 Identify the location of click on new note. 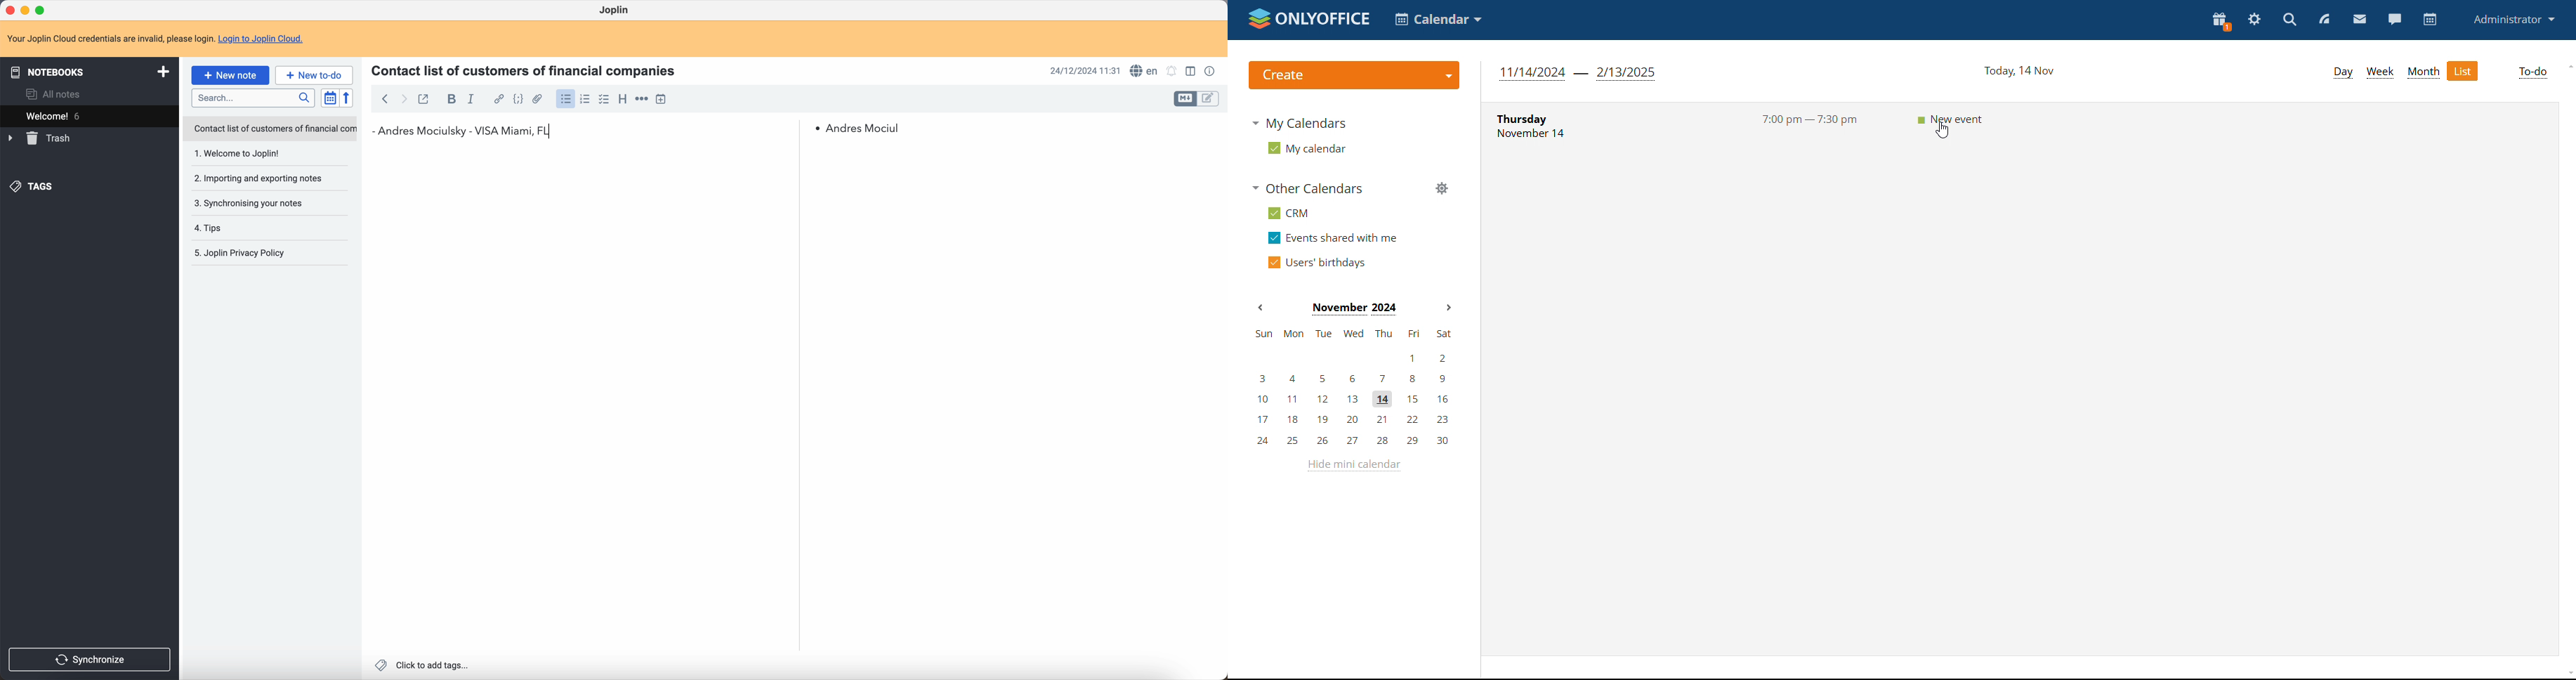
(231, 75).